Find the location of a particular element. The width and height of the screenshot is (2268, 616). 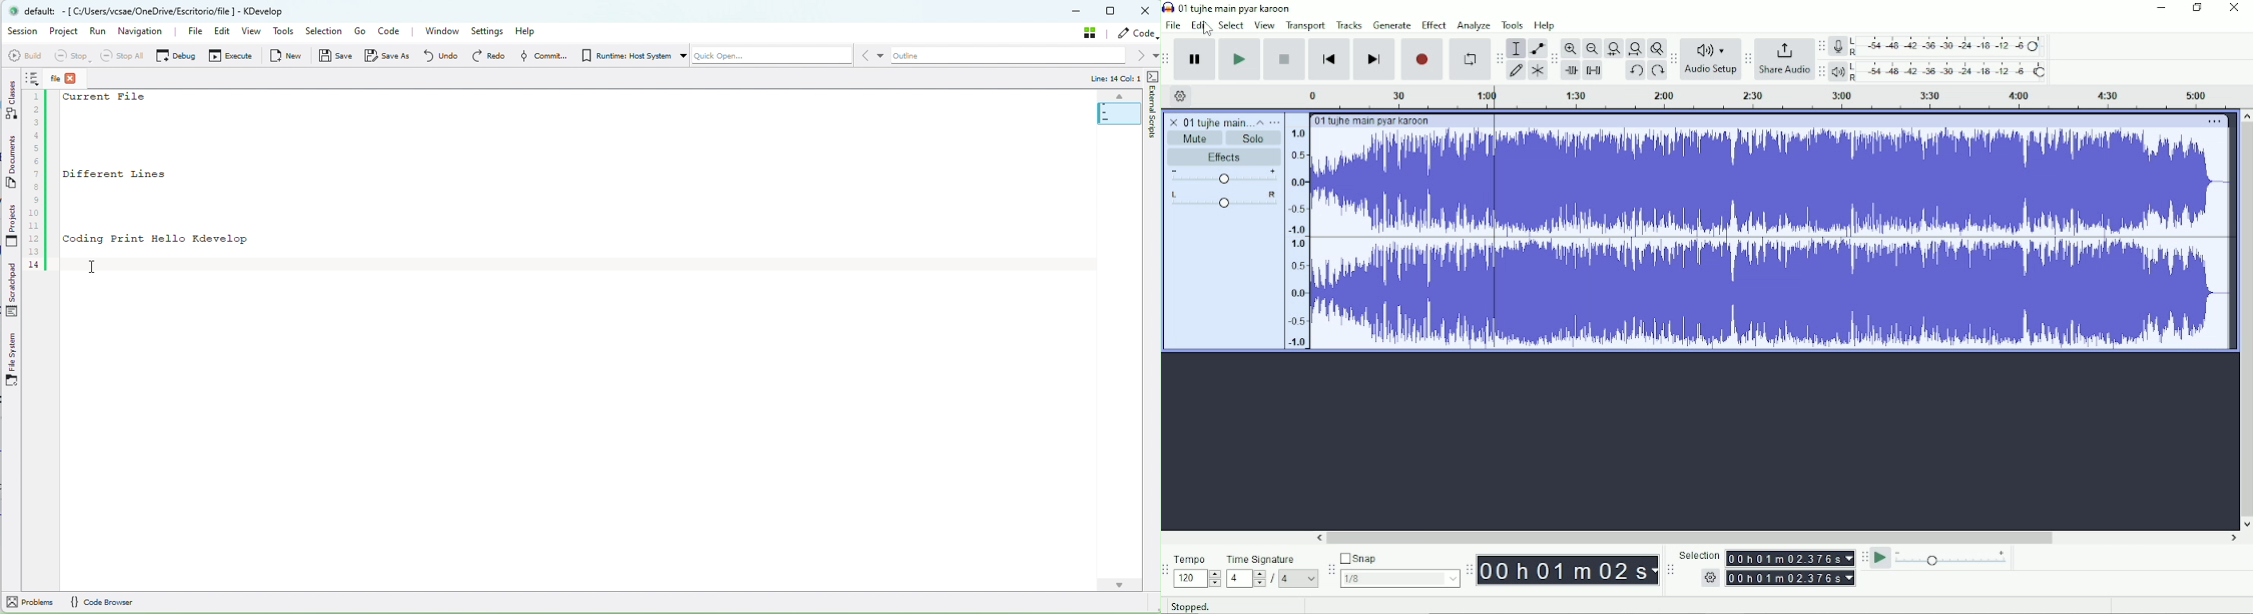

Edit is located at coordinates (1199, 26).